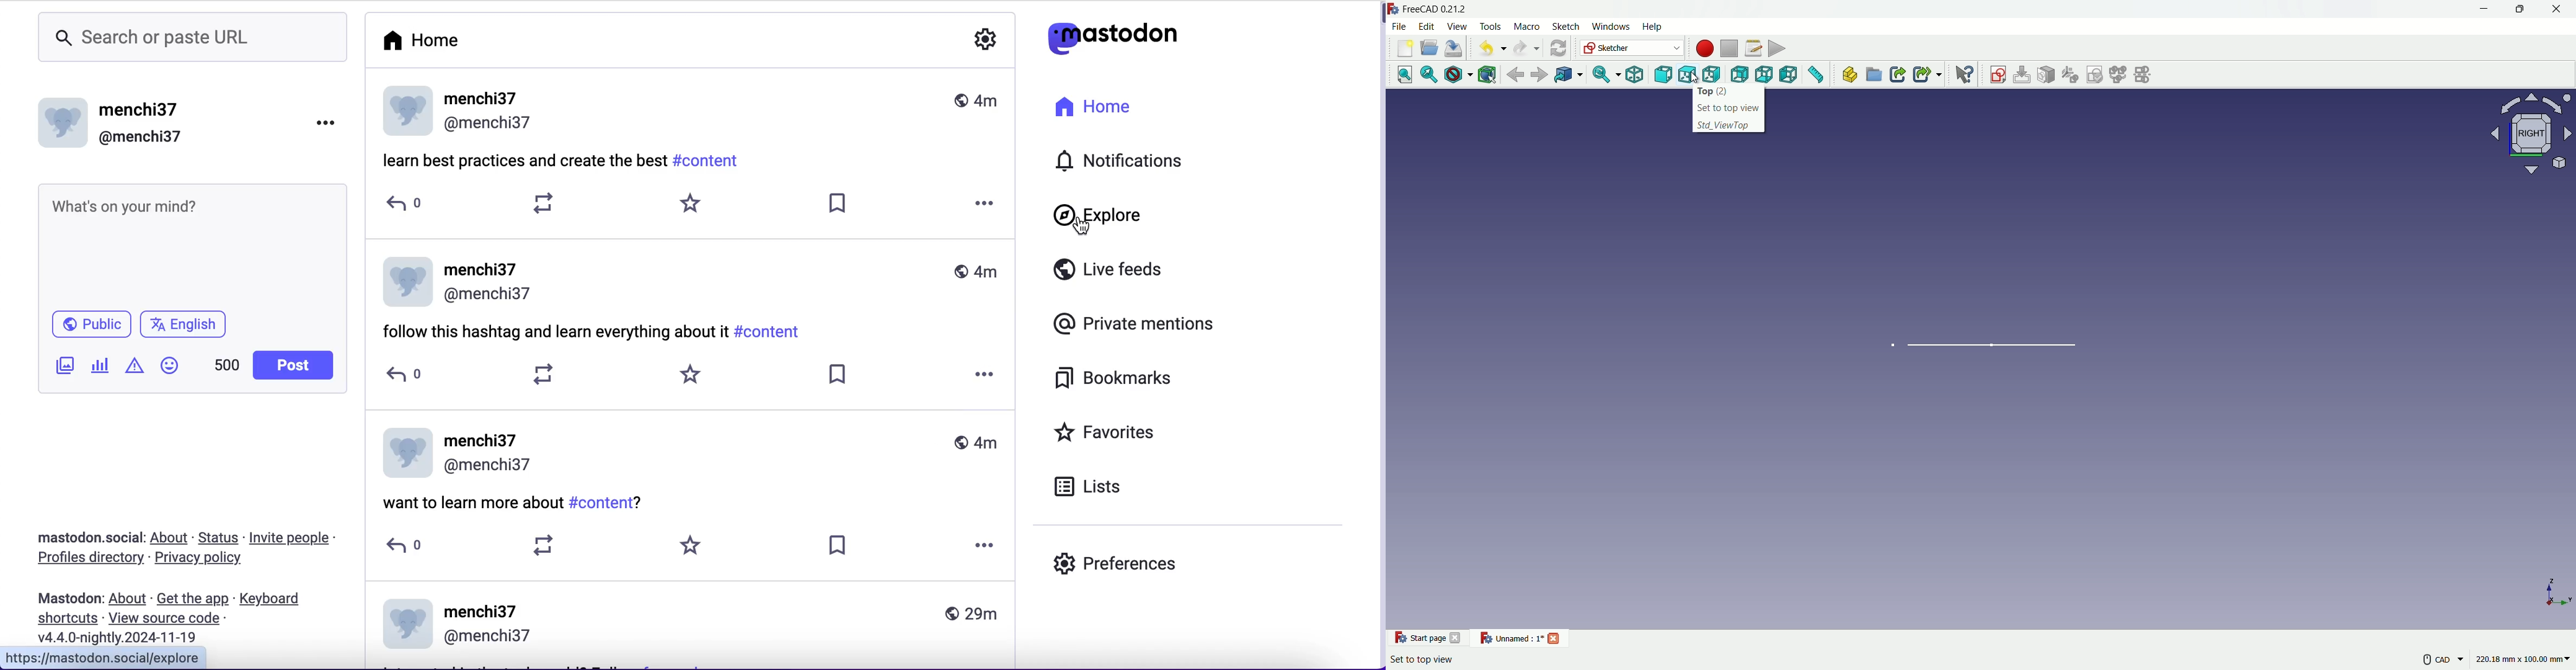 The image size is (2576, 672). What do you see at coordinates (218, 538) in the screenshot?
I see `status` at bounding box center [218, 538].